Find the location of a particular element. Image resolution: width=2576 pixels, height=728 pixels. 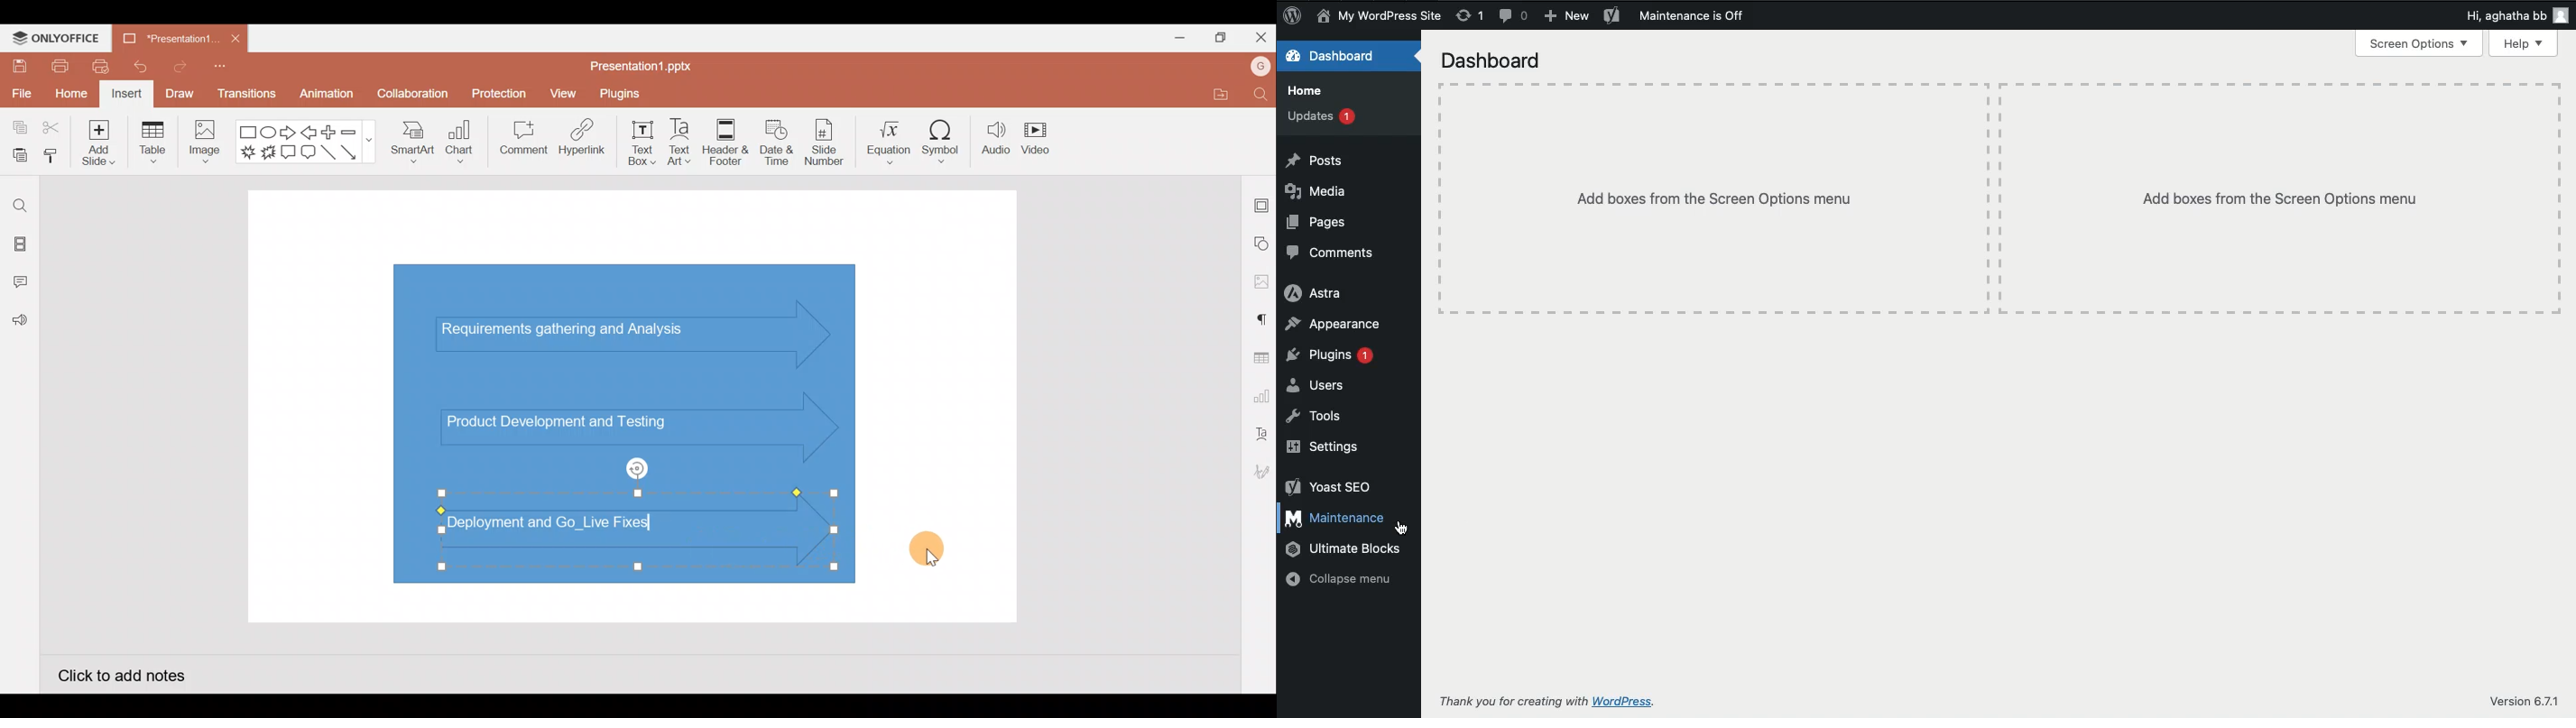

Comment is located at coordinates (1513, 14).